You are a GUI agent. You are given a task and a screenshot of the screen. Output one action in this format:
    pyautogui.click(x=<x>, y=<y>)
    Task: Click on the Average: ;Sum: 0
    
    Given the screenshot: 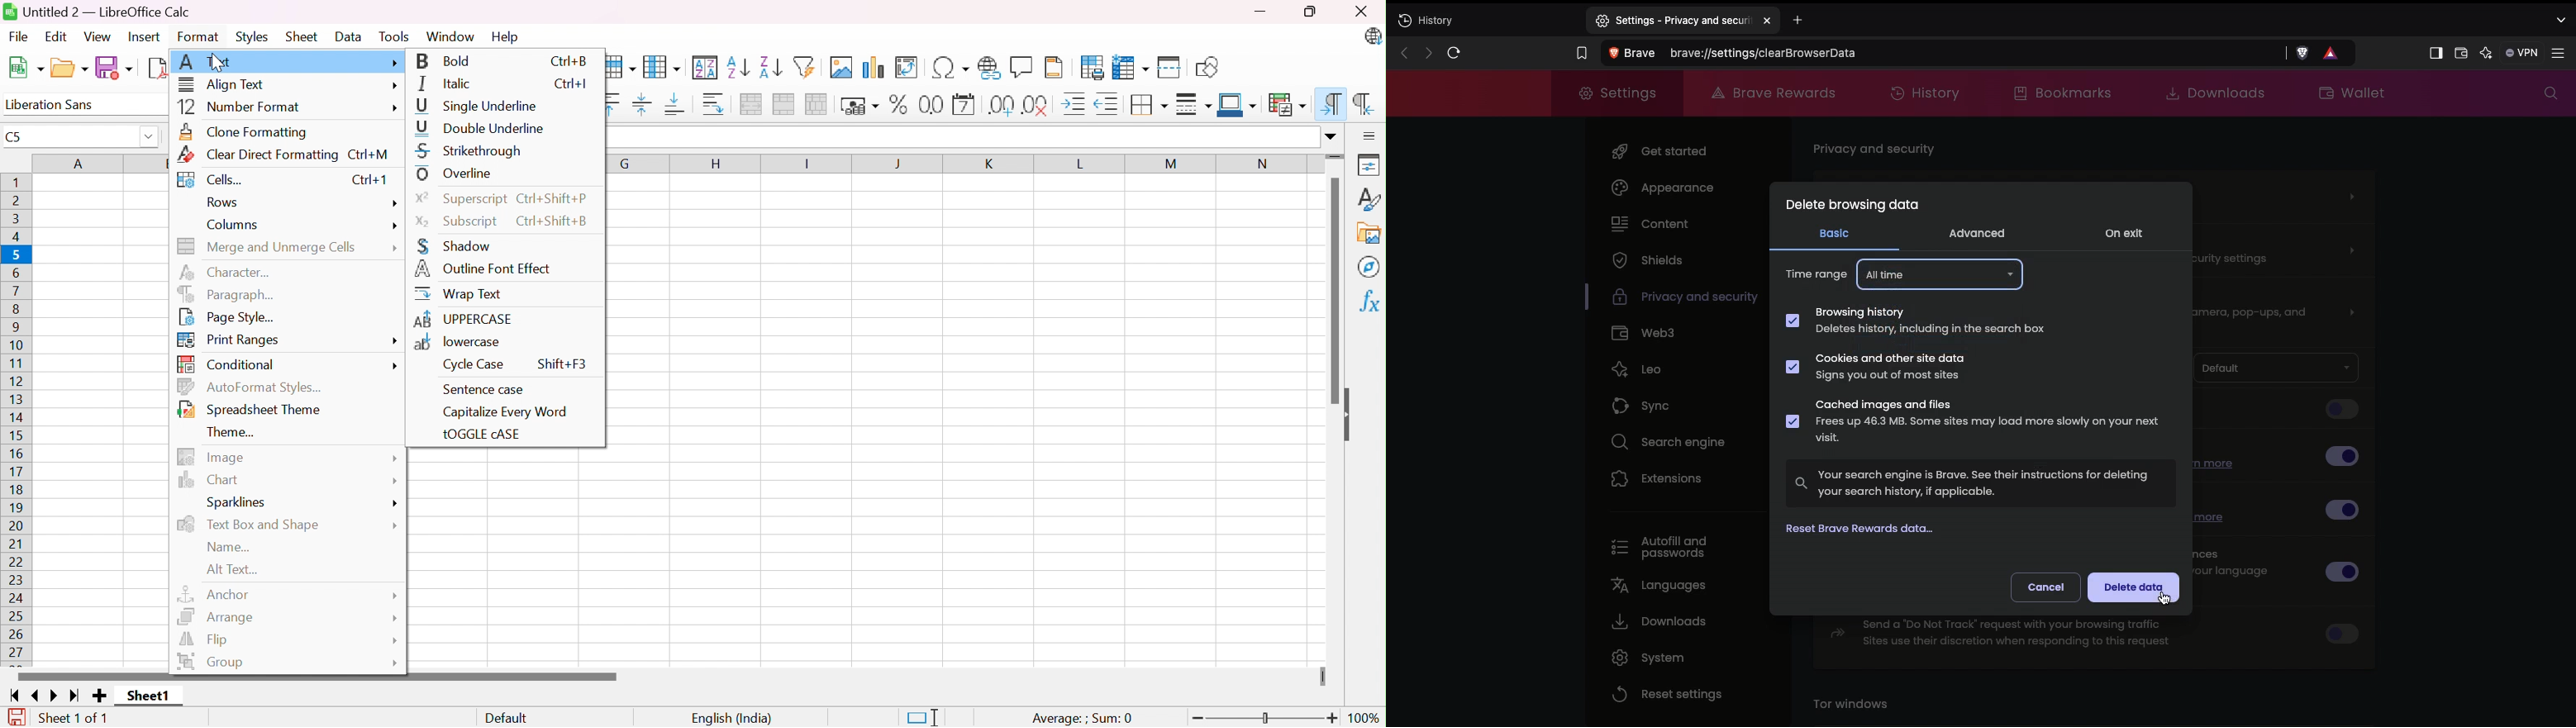 What is the action you would take?
    pyautogui.click(x=1084, y=718)
    